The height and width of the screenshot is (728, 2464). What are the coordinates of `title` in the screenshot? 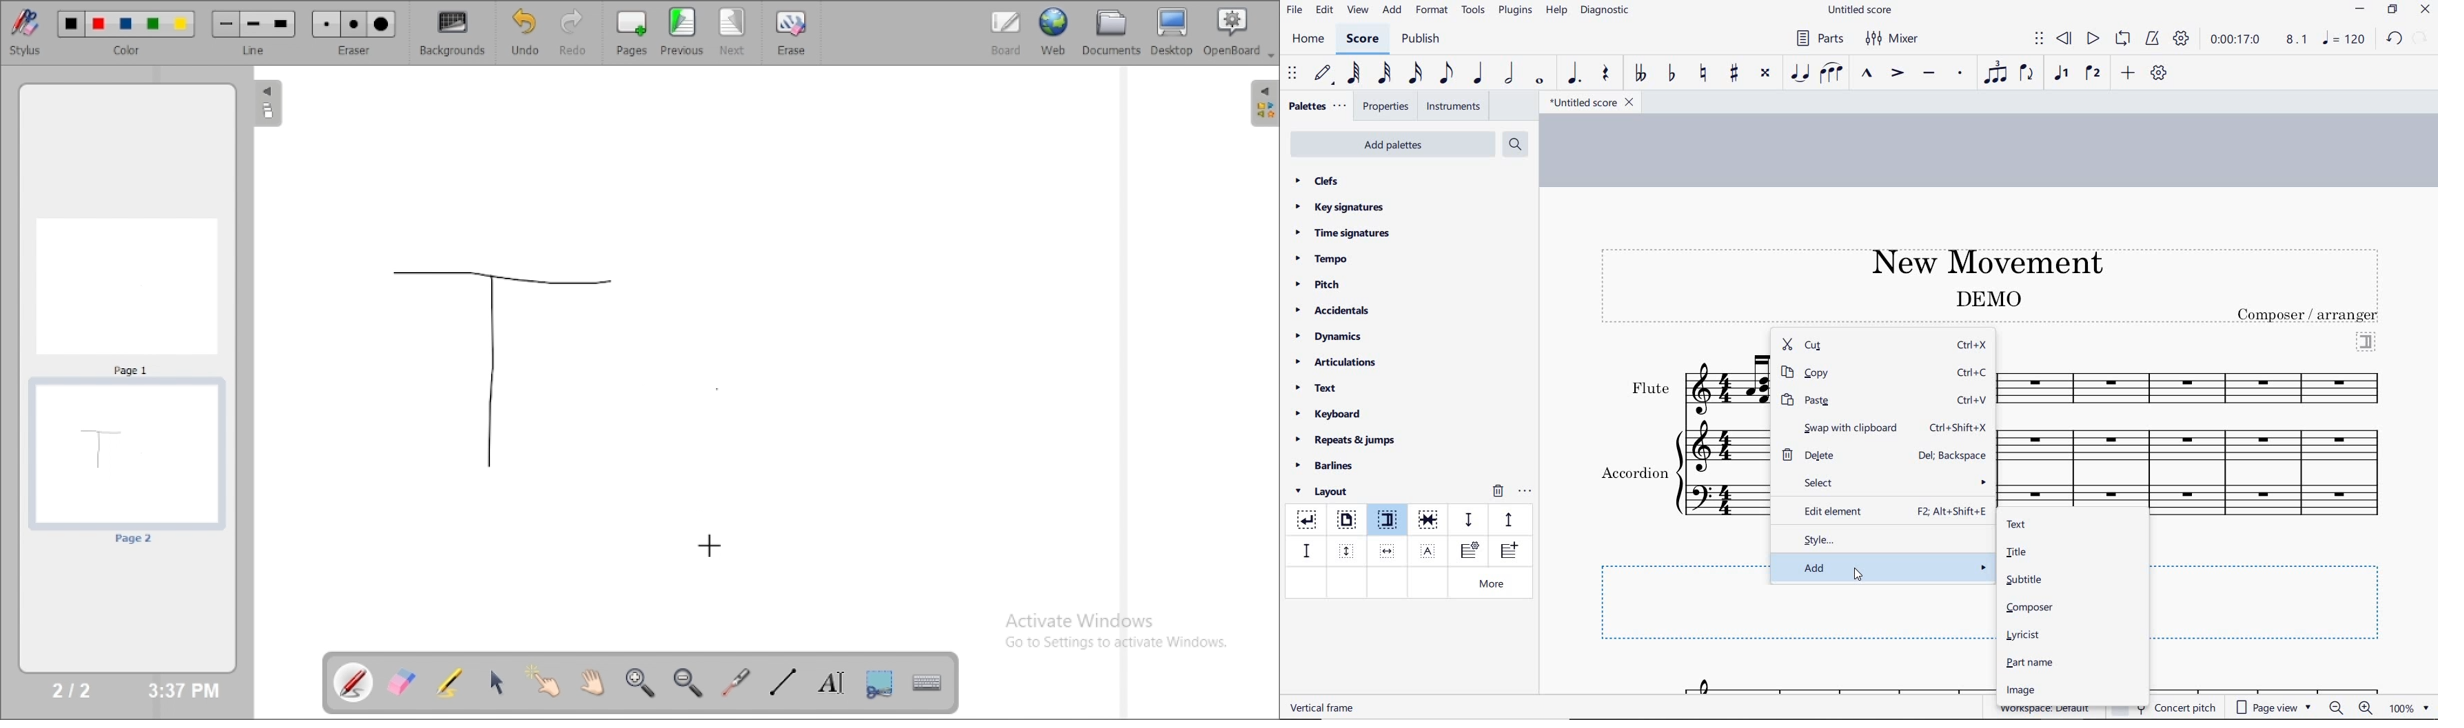 It's located at (2016, 552).